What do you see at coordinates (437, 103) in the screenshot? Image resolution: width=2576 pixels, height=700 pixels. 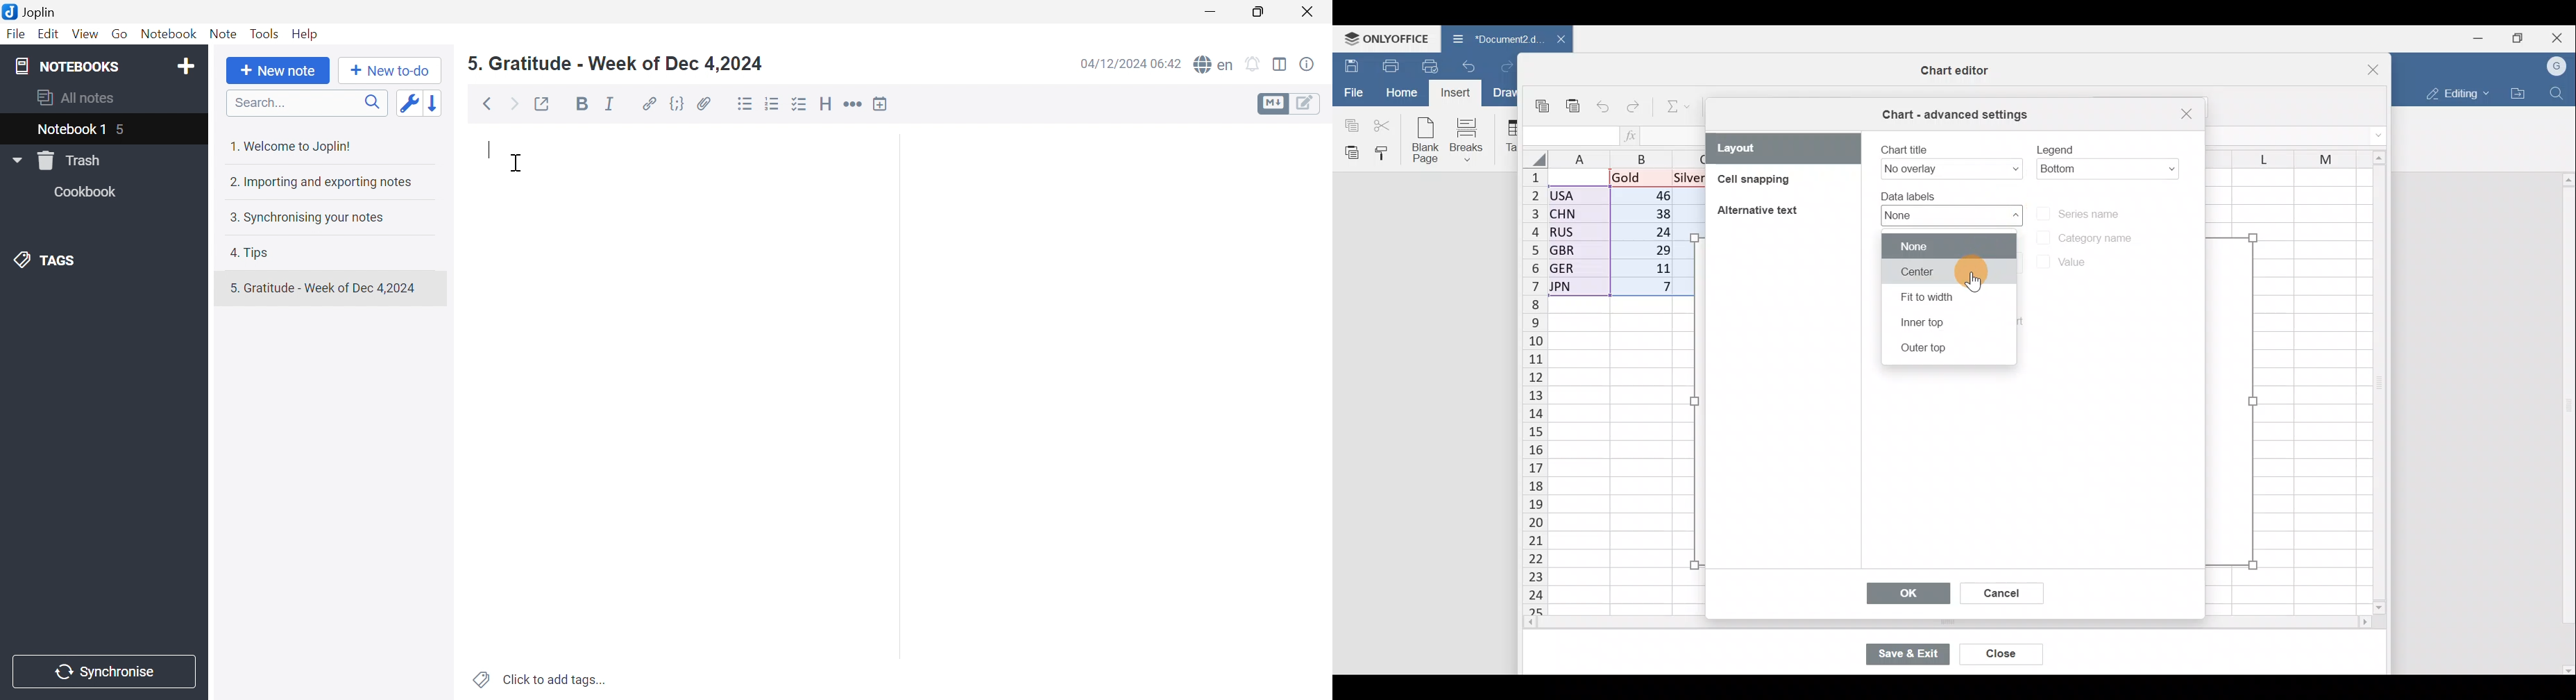 I see `Reverse sort order` at bounding box center [437, 103].